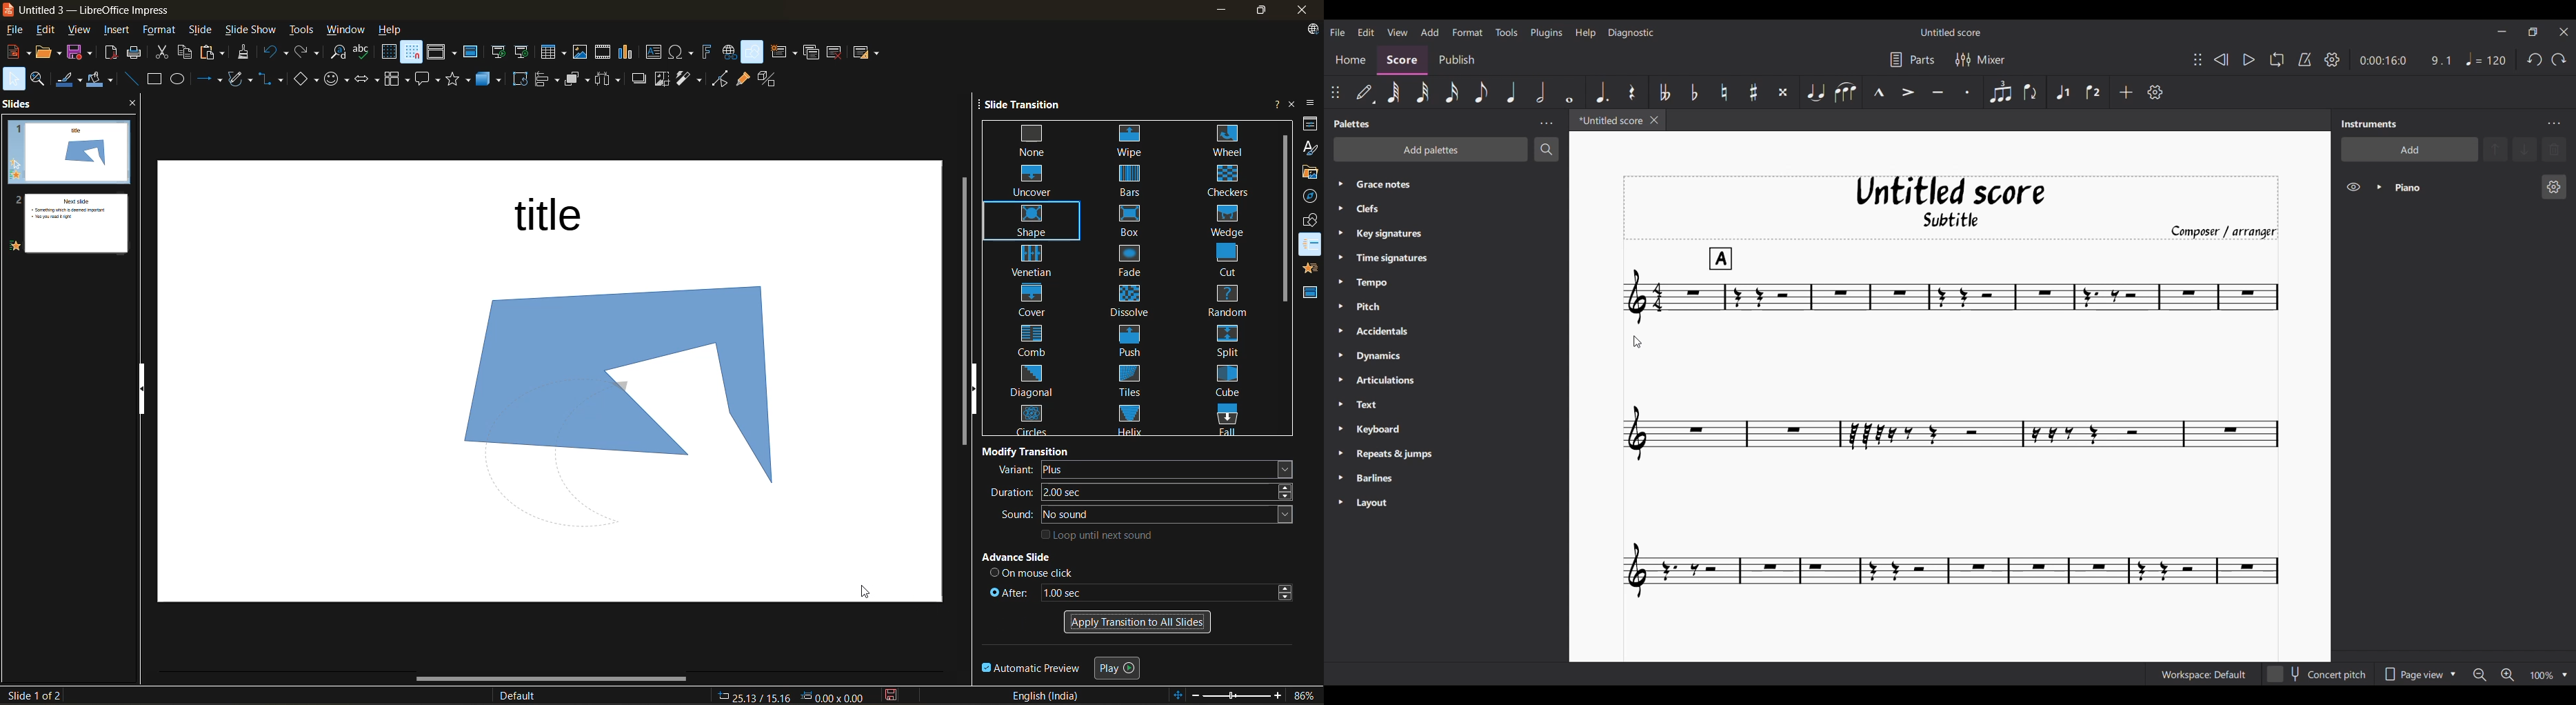 This screenshot has height=728, width=2576. What do you see at coordinates (1482, 92) in the screenshot?
I see `8th note` at bounding box center [1482, 92].